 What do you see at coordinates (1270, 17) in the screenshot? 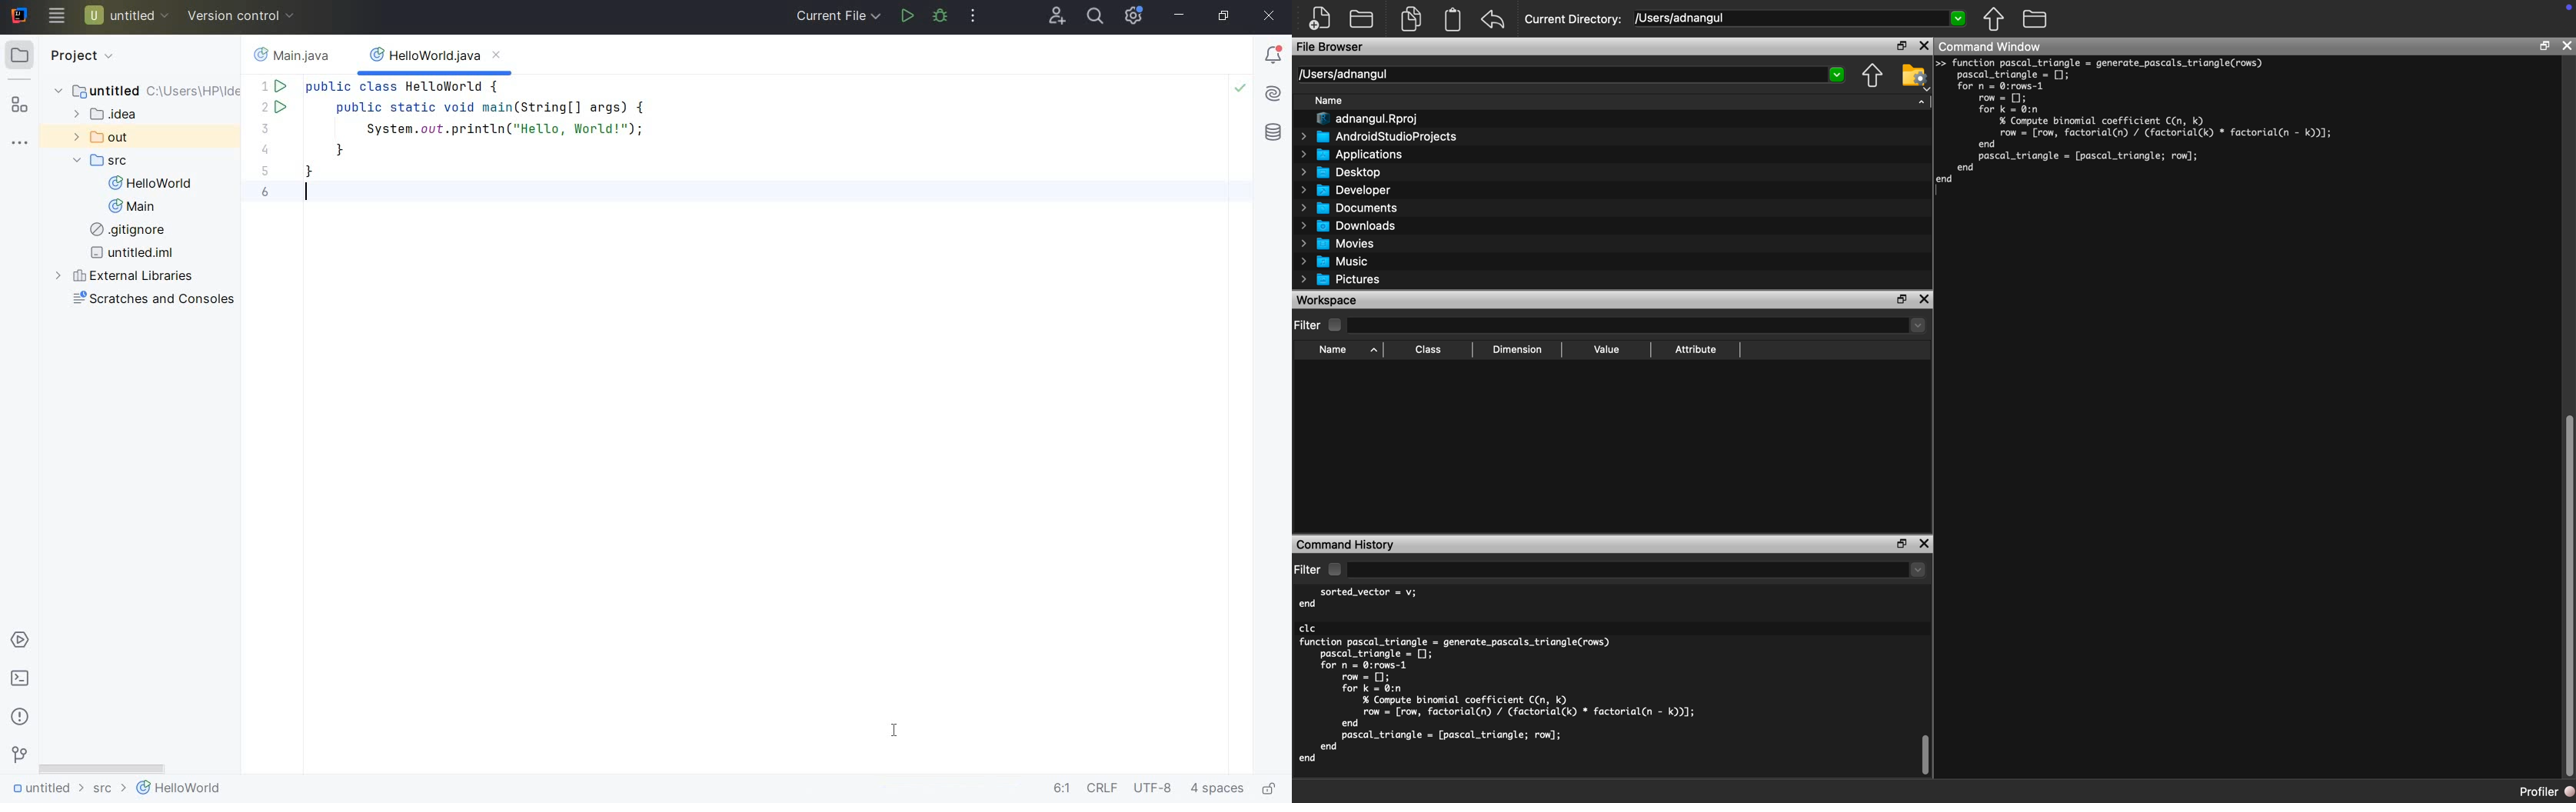
I see `close` at bounding box center [1270, 17].